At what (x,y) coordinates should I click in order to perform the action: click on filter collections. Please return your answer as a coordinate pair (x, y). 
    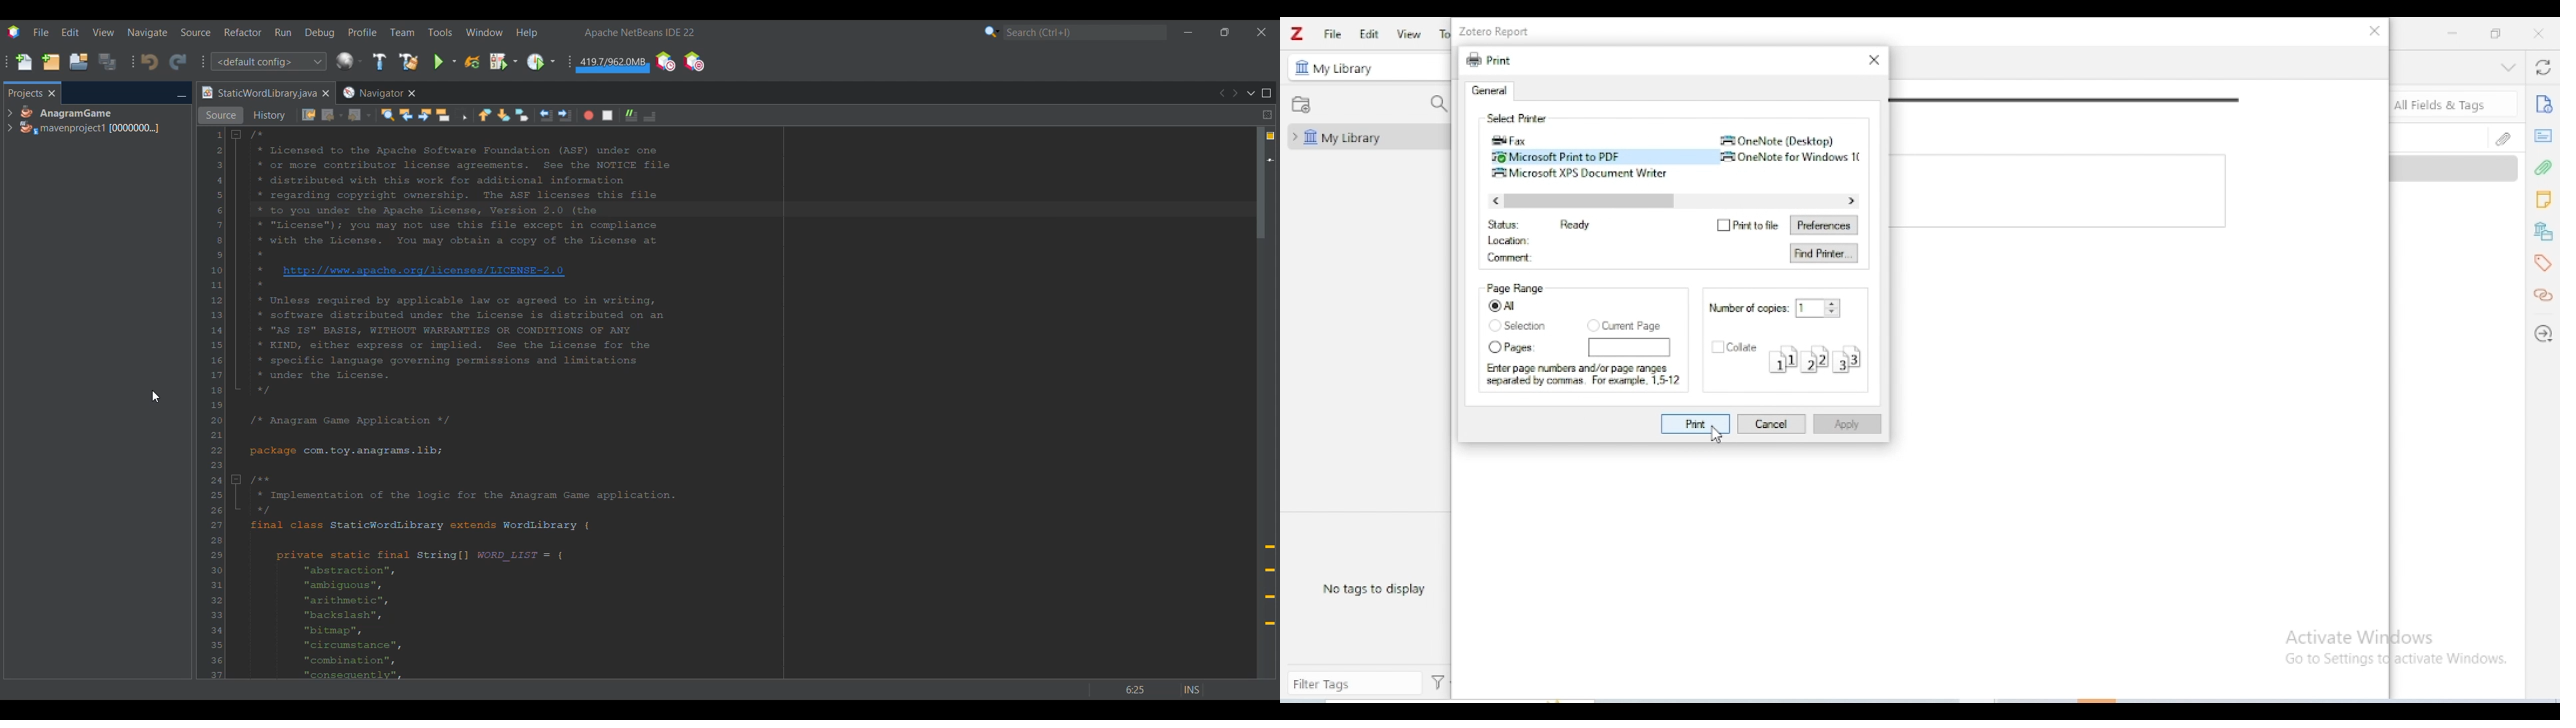
    Looking at the image, I should click on (1438, 105).